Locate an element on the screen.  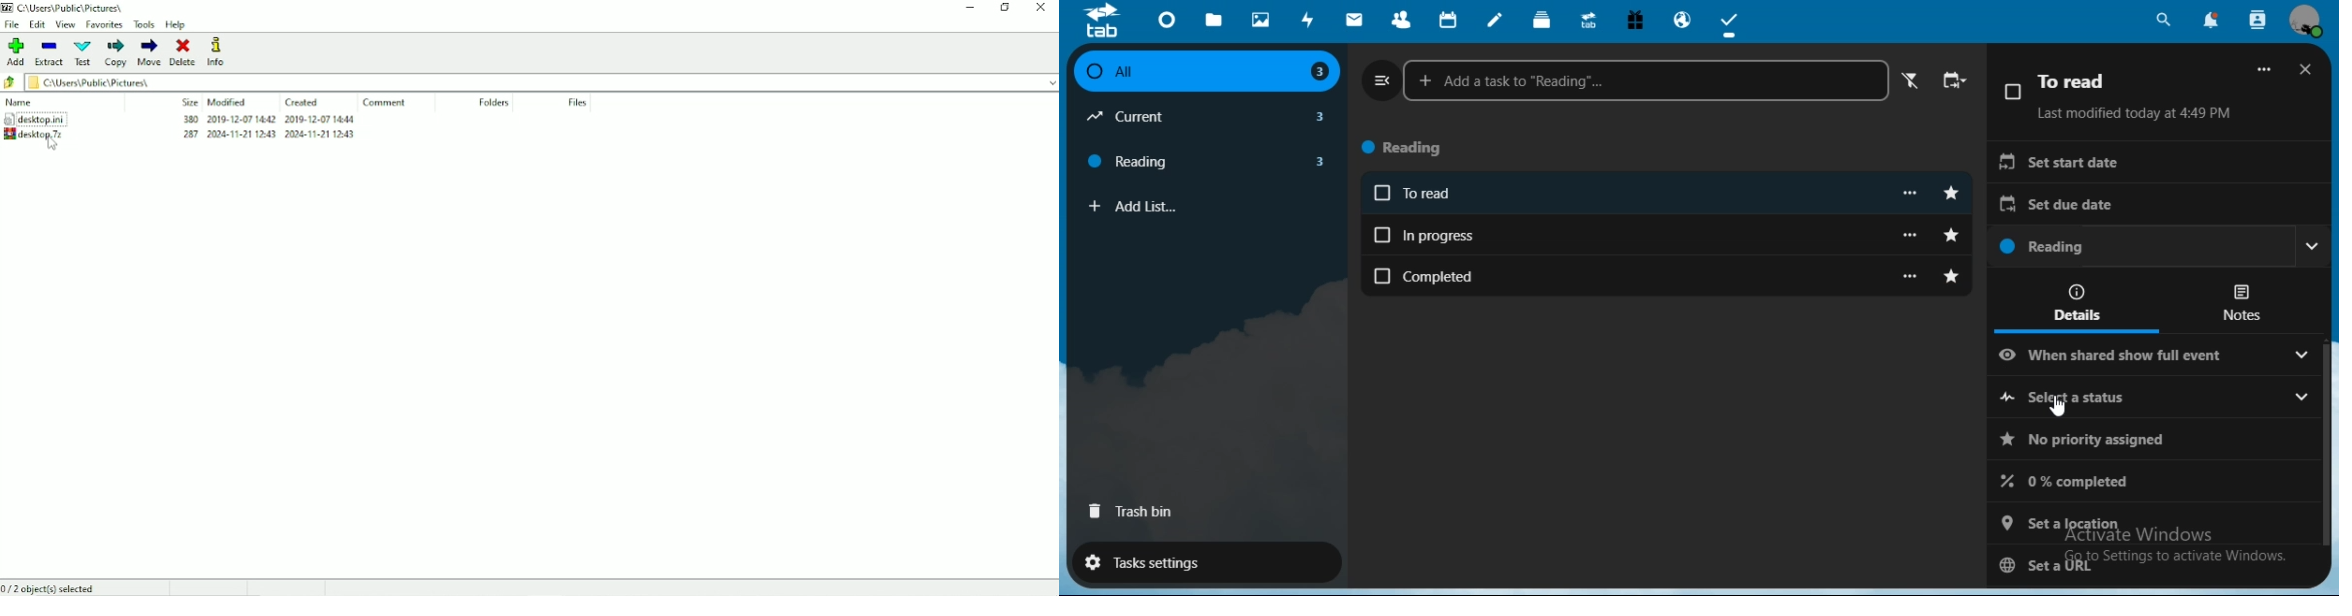
close is located at coordinates (2308, 72).